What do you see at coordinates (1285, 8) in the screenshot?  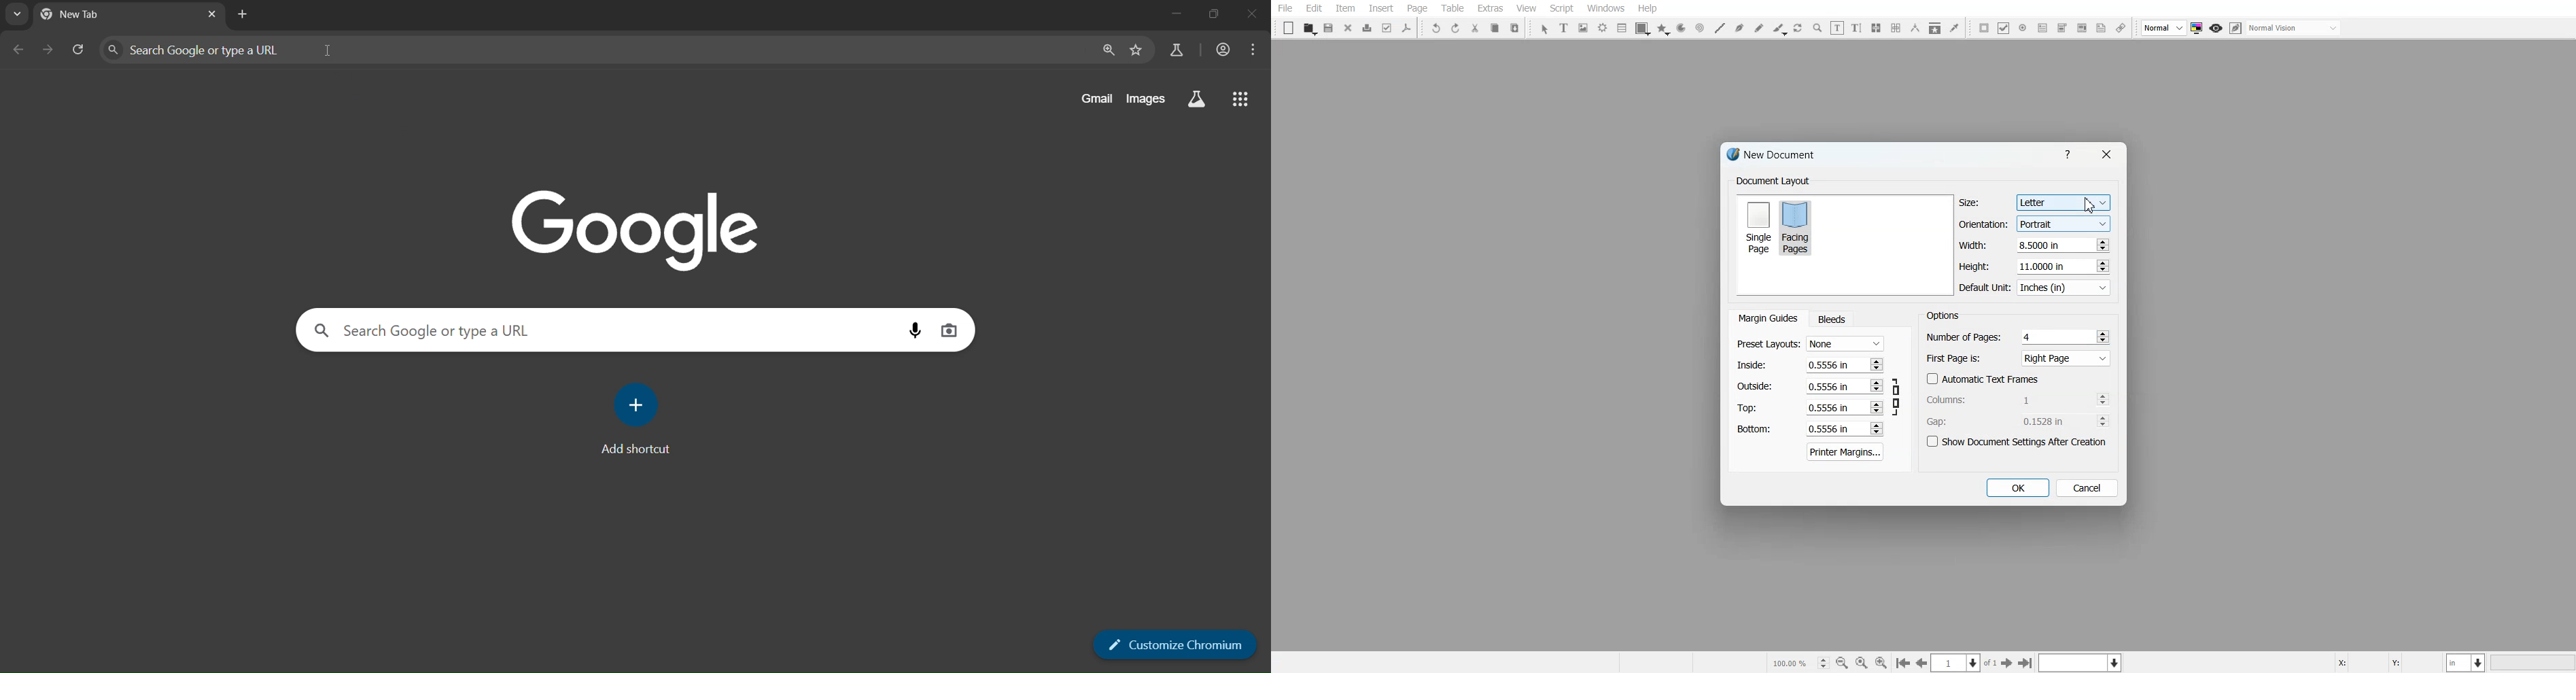 I see `File` at bounding box center [1285, 8].